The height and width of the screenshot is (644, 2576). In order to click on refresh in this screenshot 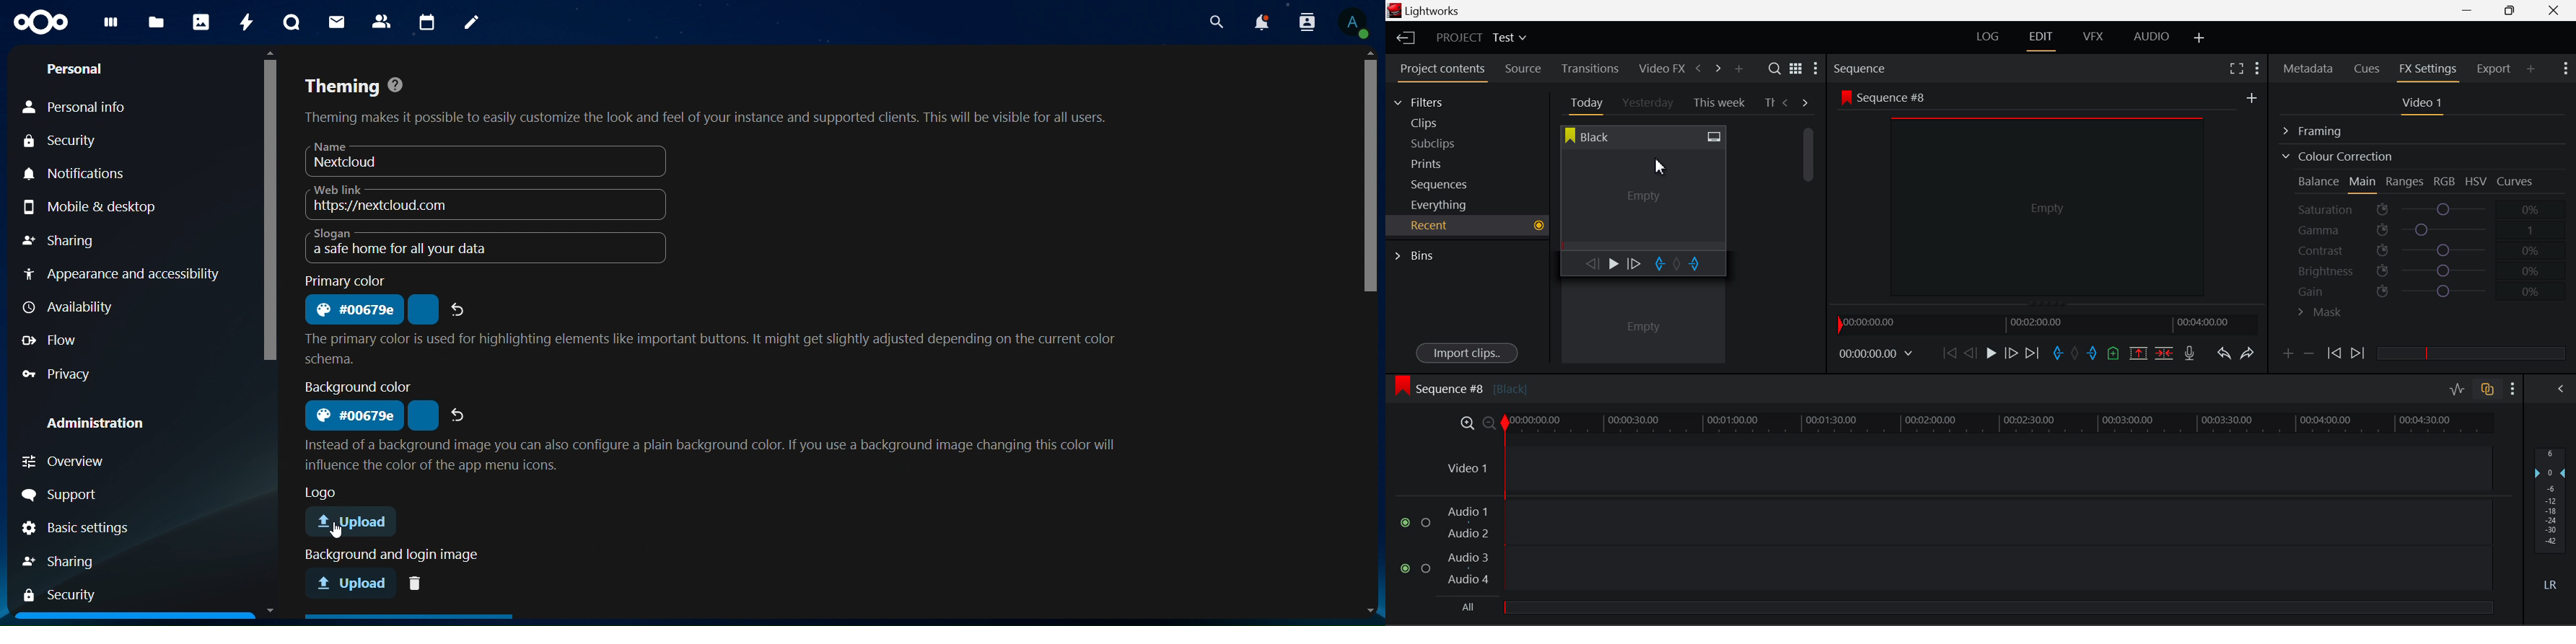, I will do `click(460, 310)`.